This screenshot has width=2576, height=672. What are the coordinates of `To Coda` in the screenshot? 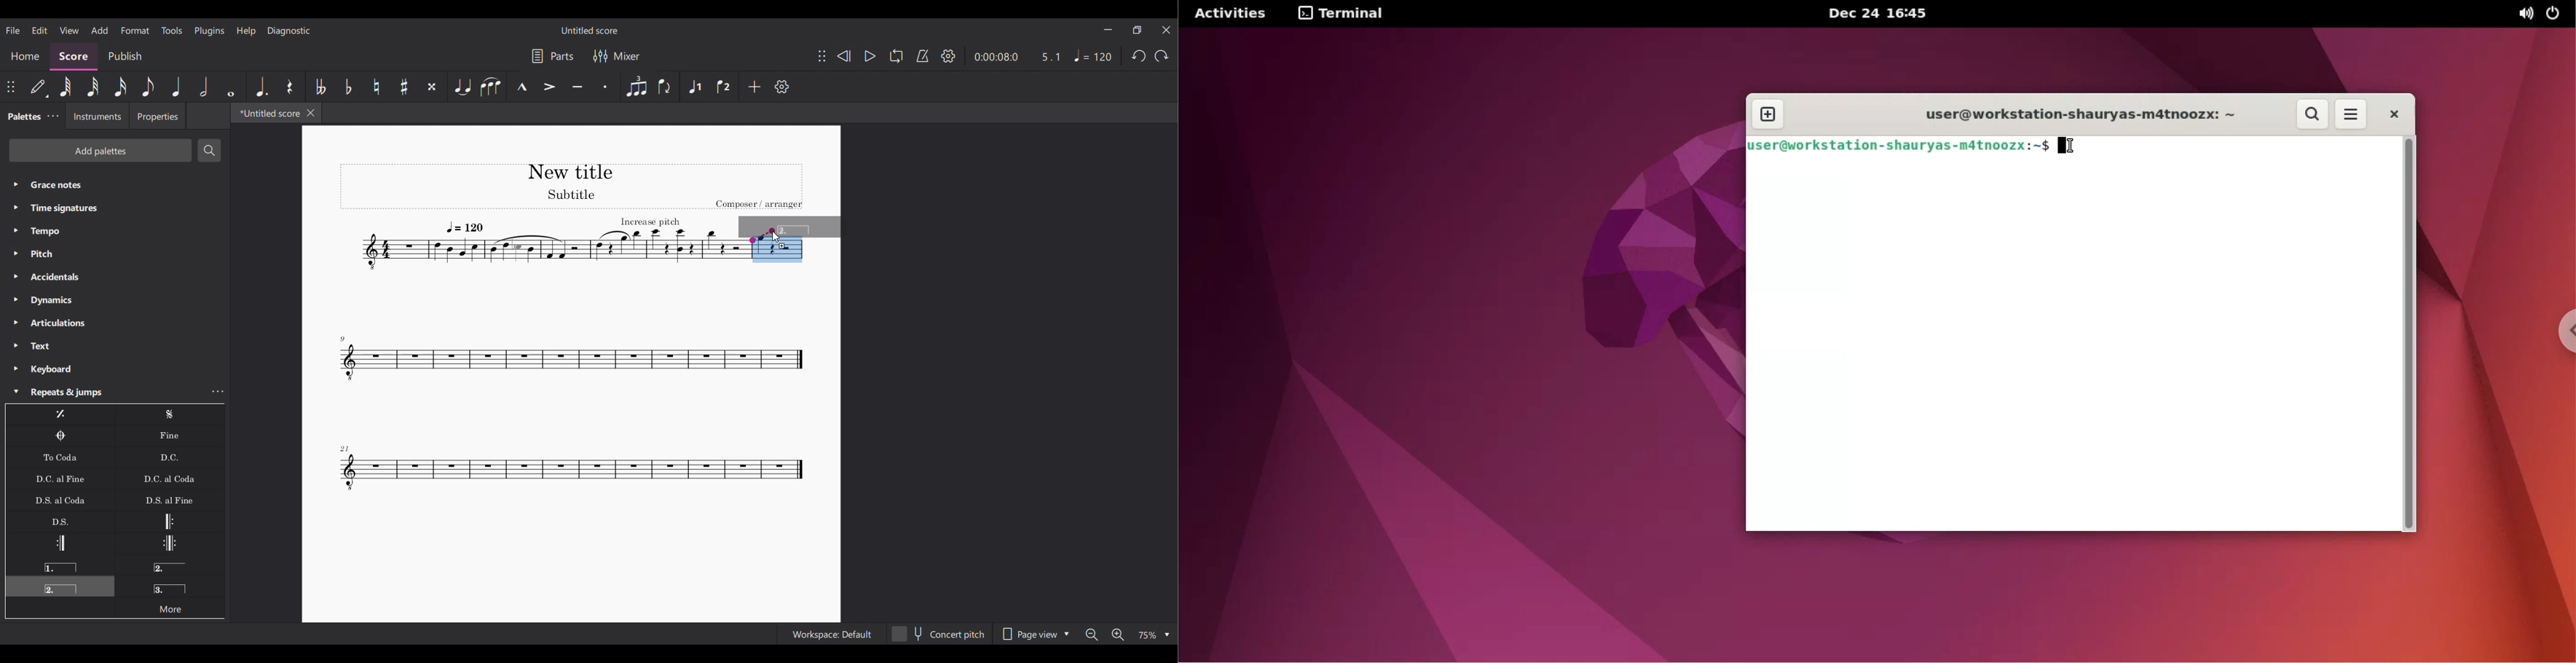 It's located at (60, 457).